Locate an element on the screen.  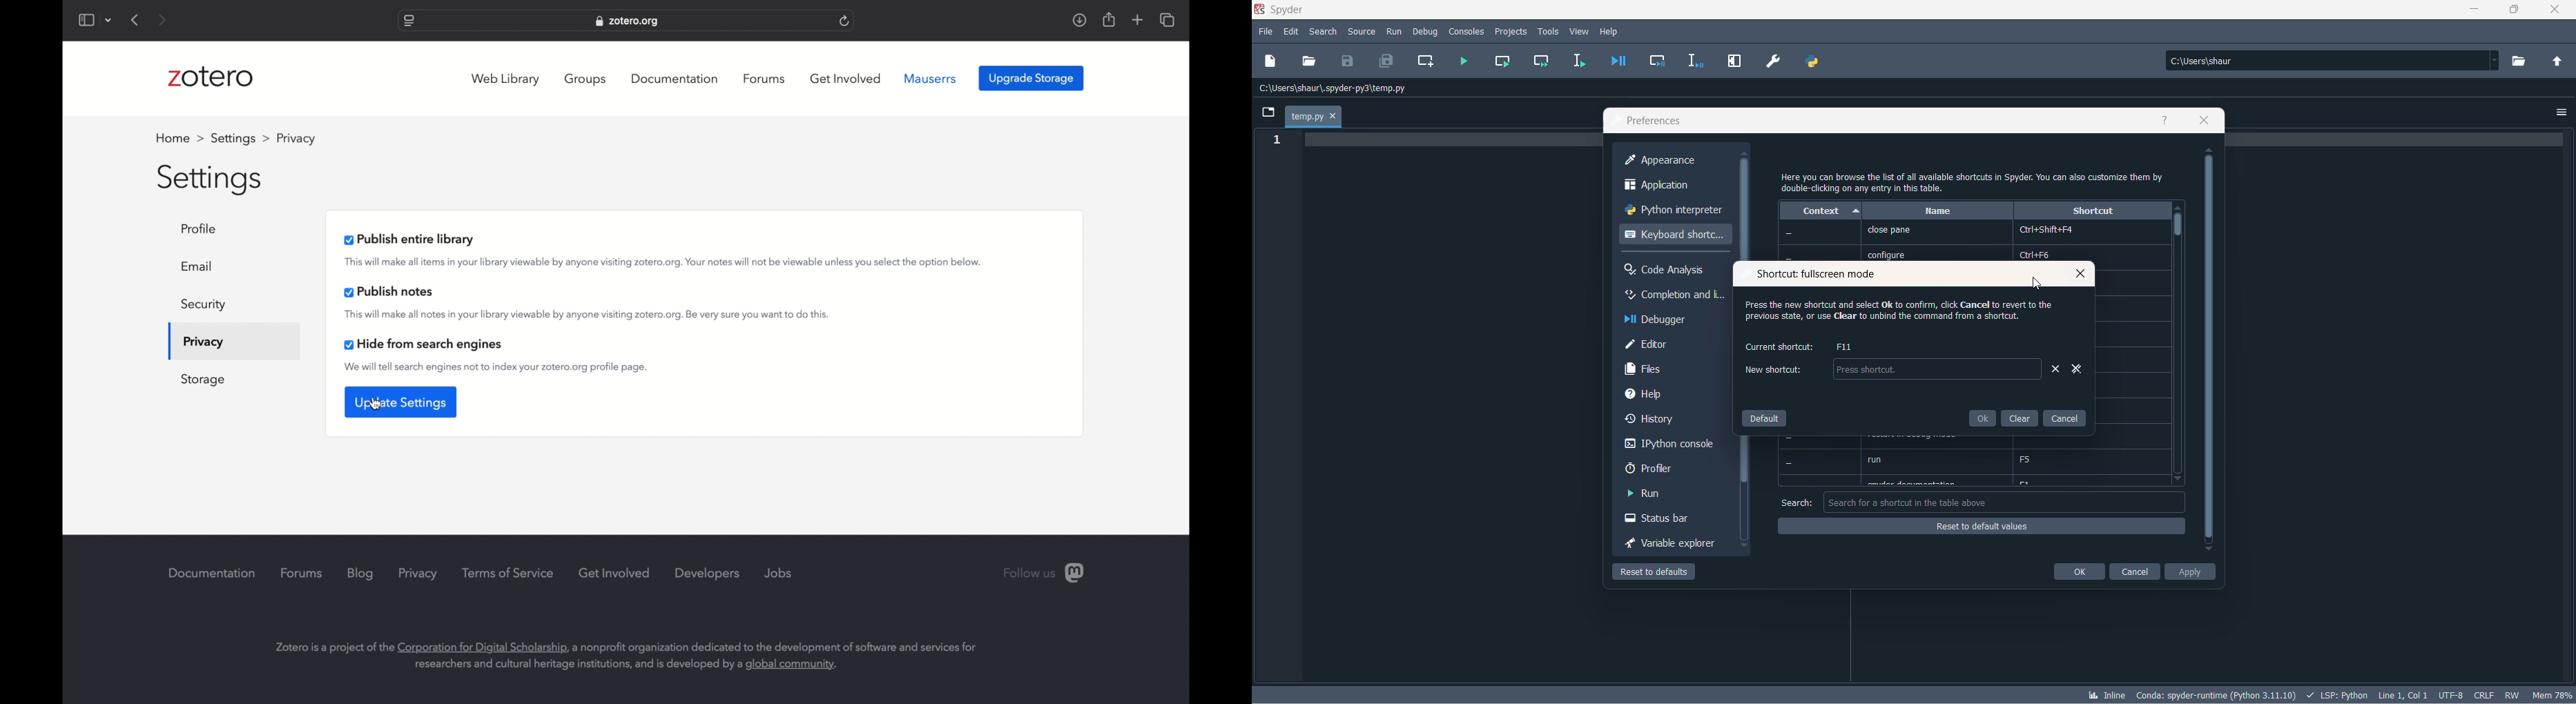
follow us is located at coordinates (1045, 574).